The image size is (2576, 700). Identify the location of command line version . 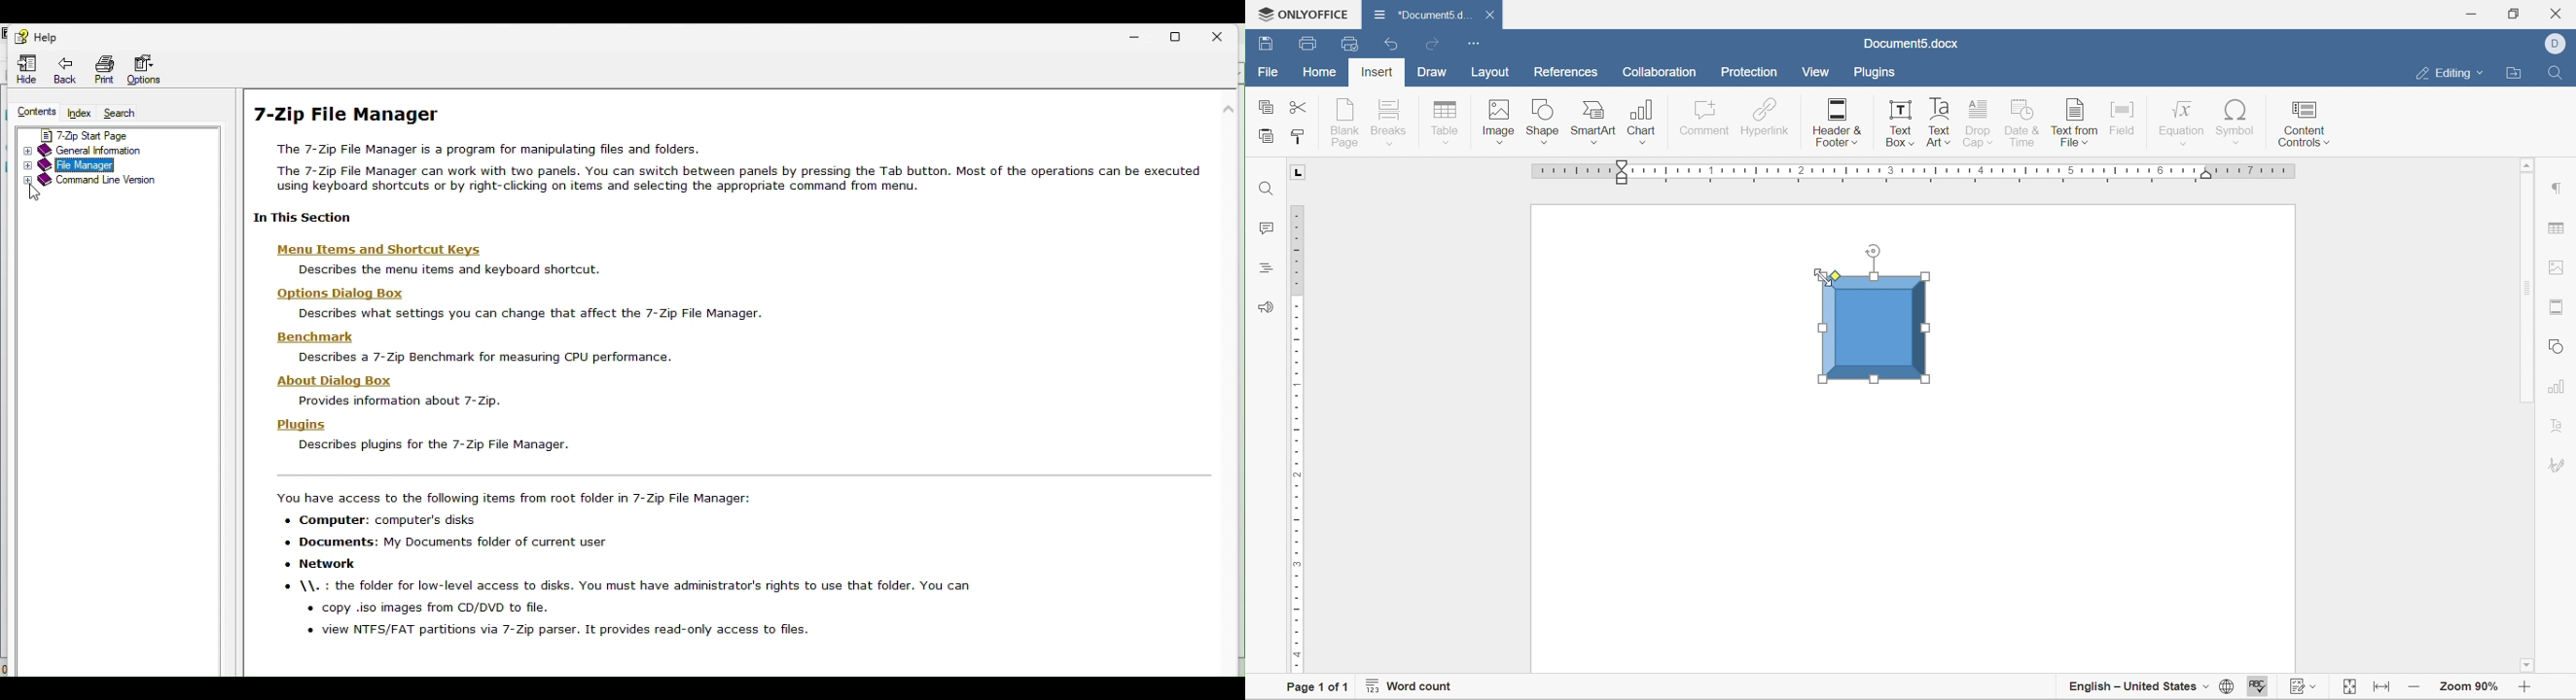
(112, 182).